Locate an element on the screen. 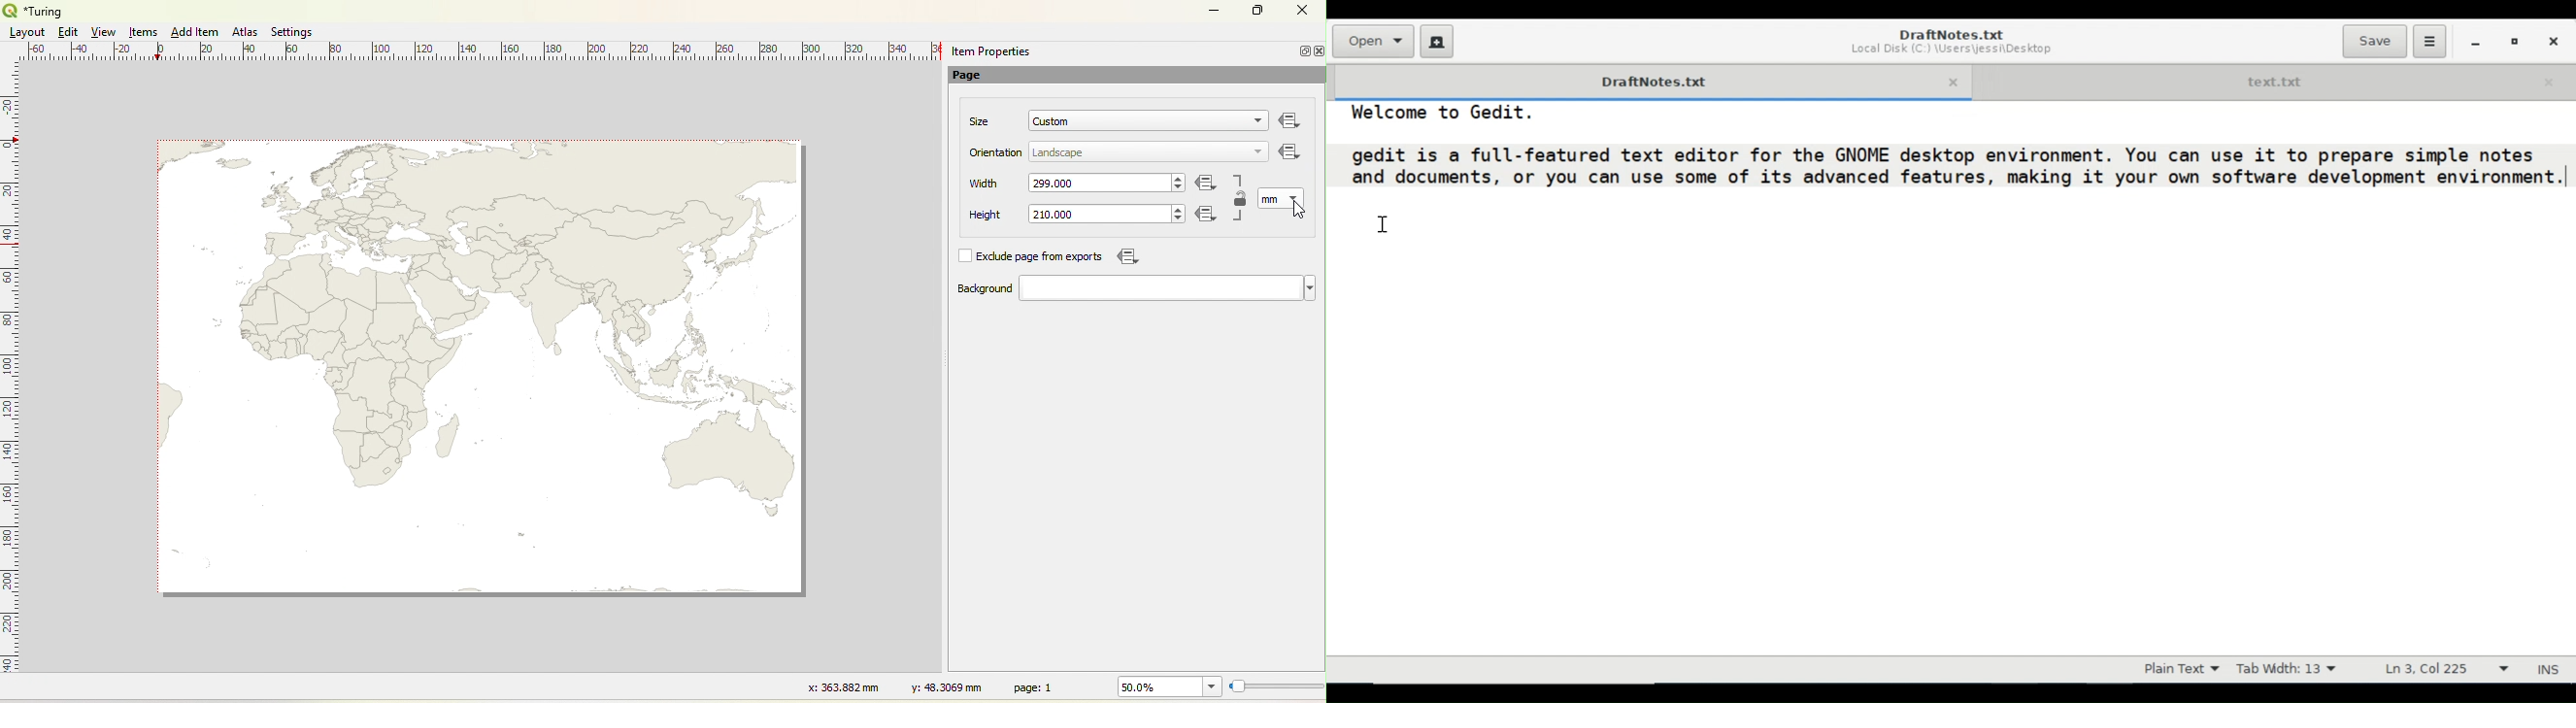 This screenshot has height=728, width=2576. unit is located at coordinates (1269, 200).